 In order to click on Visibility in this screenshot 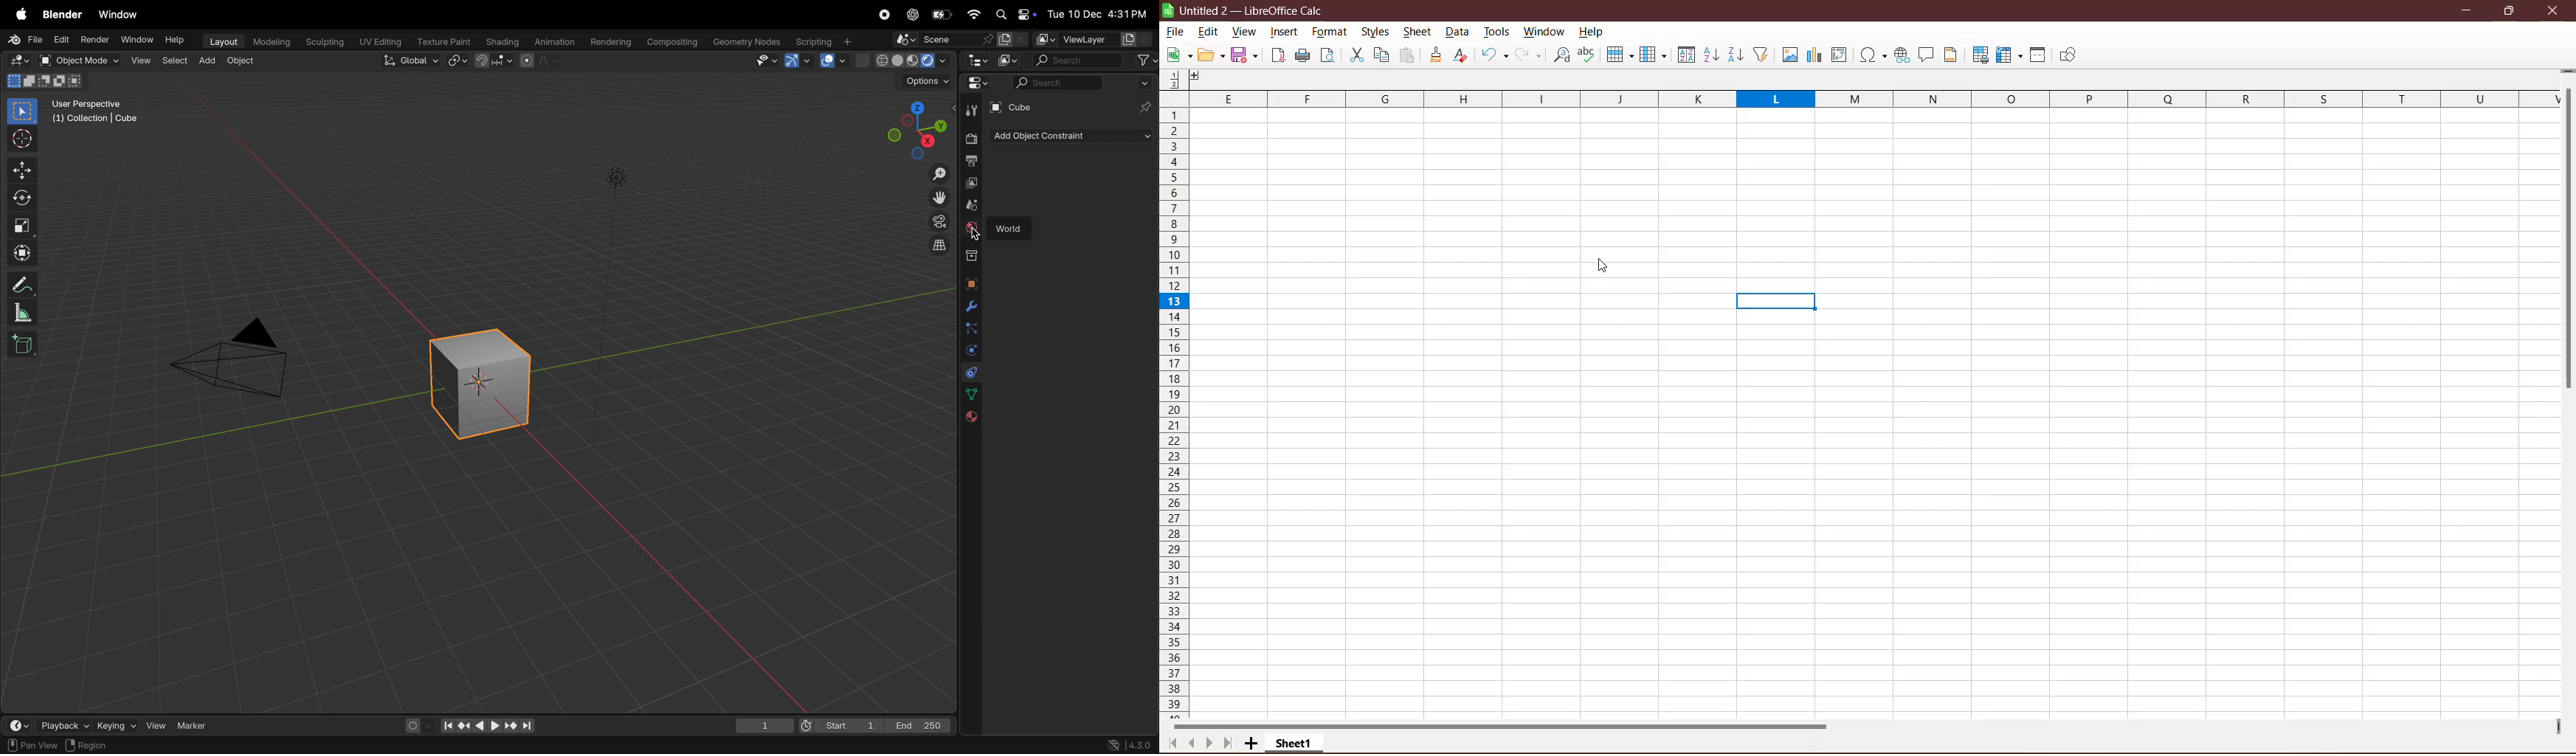, I will do `click(766, 61)`.